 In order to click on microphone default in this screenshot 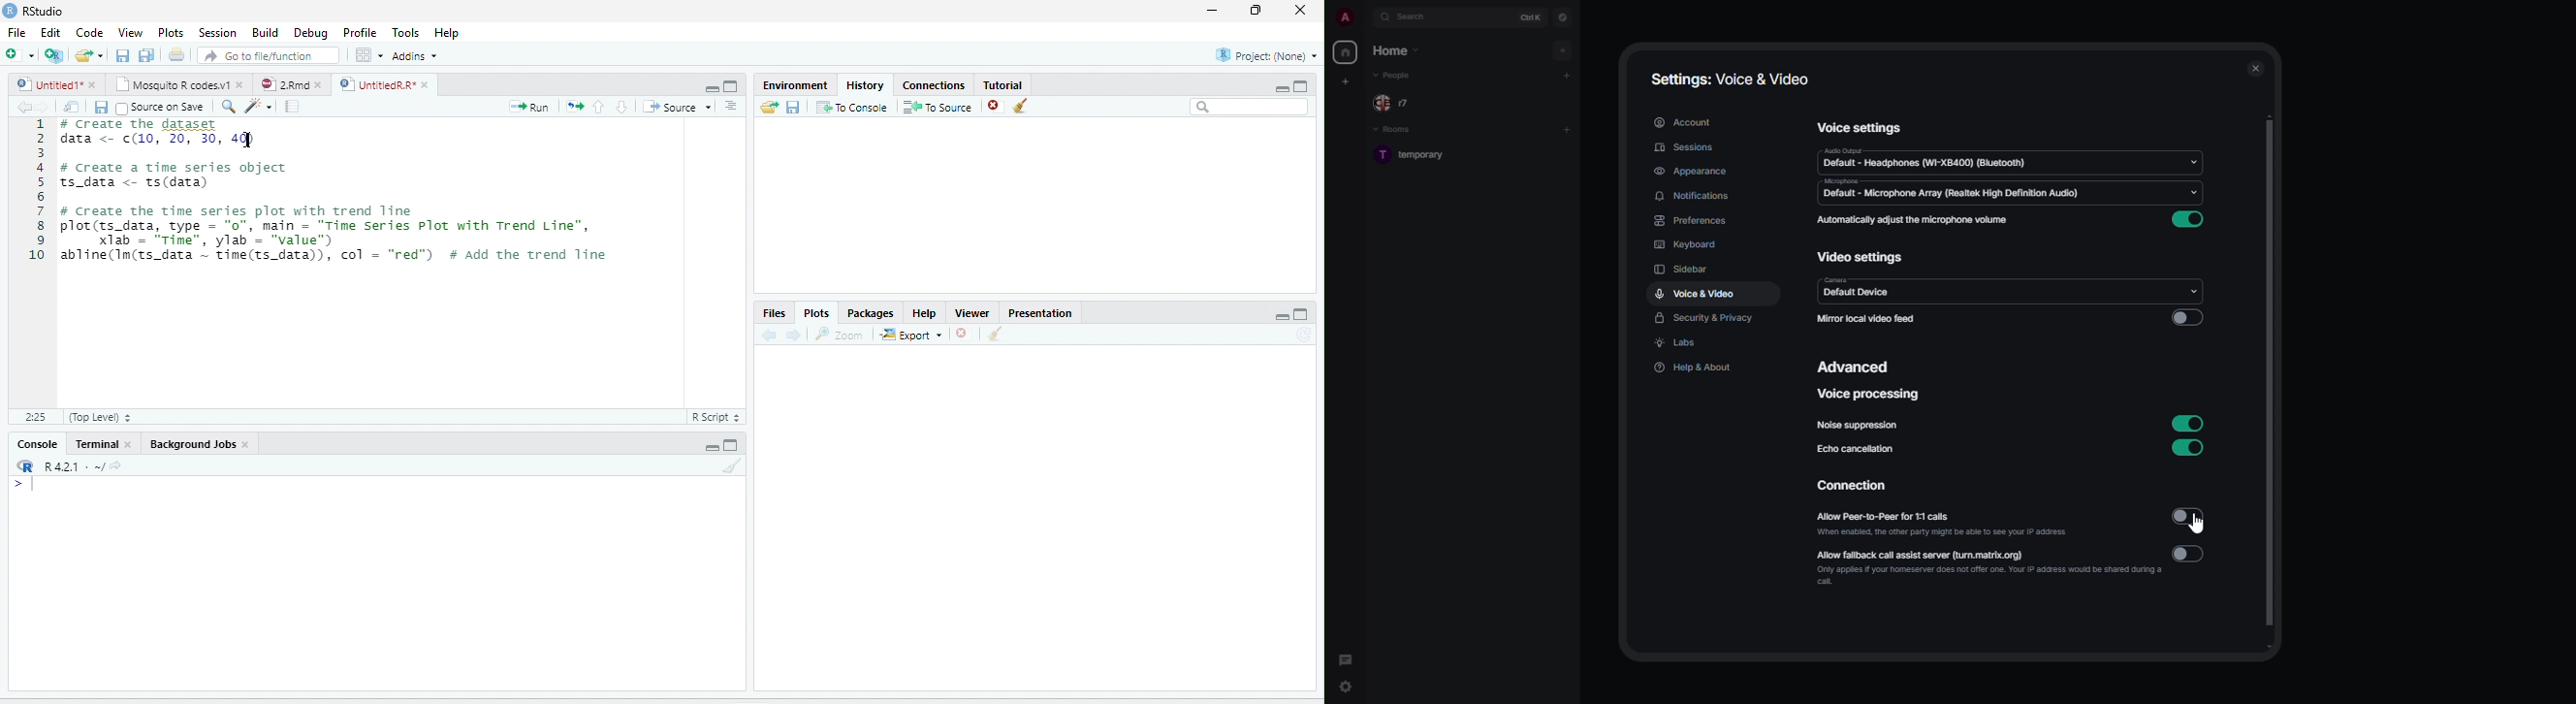, I will do `click(1948, 190)`.